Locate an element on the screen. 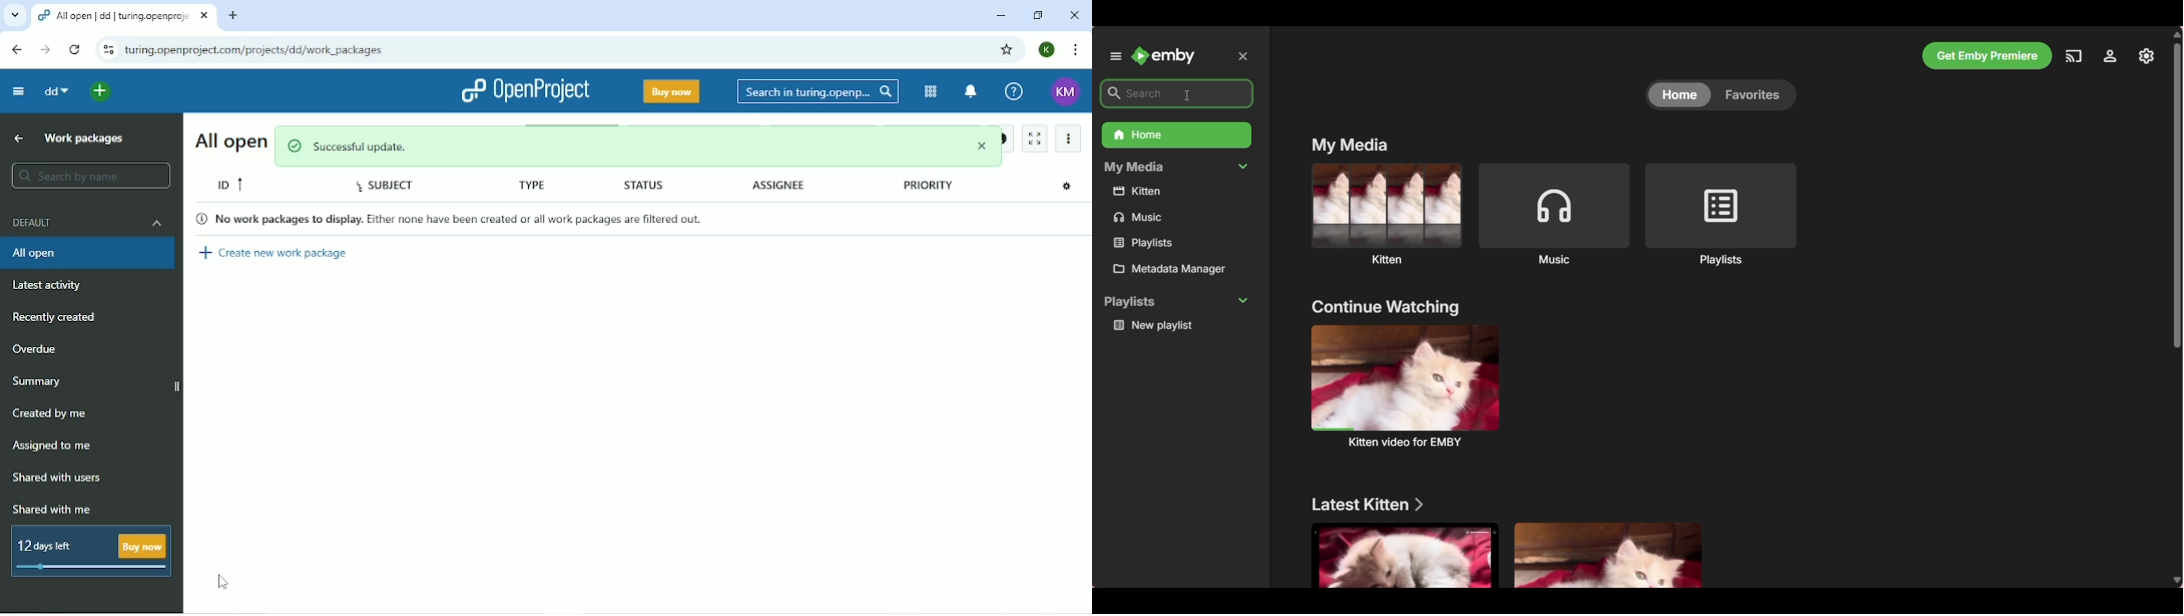  Buy now is located at coordinates (672, 91).